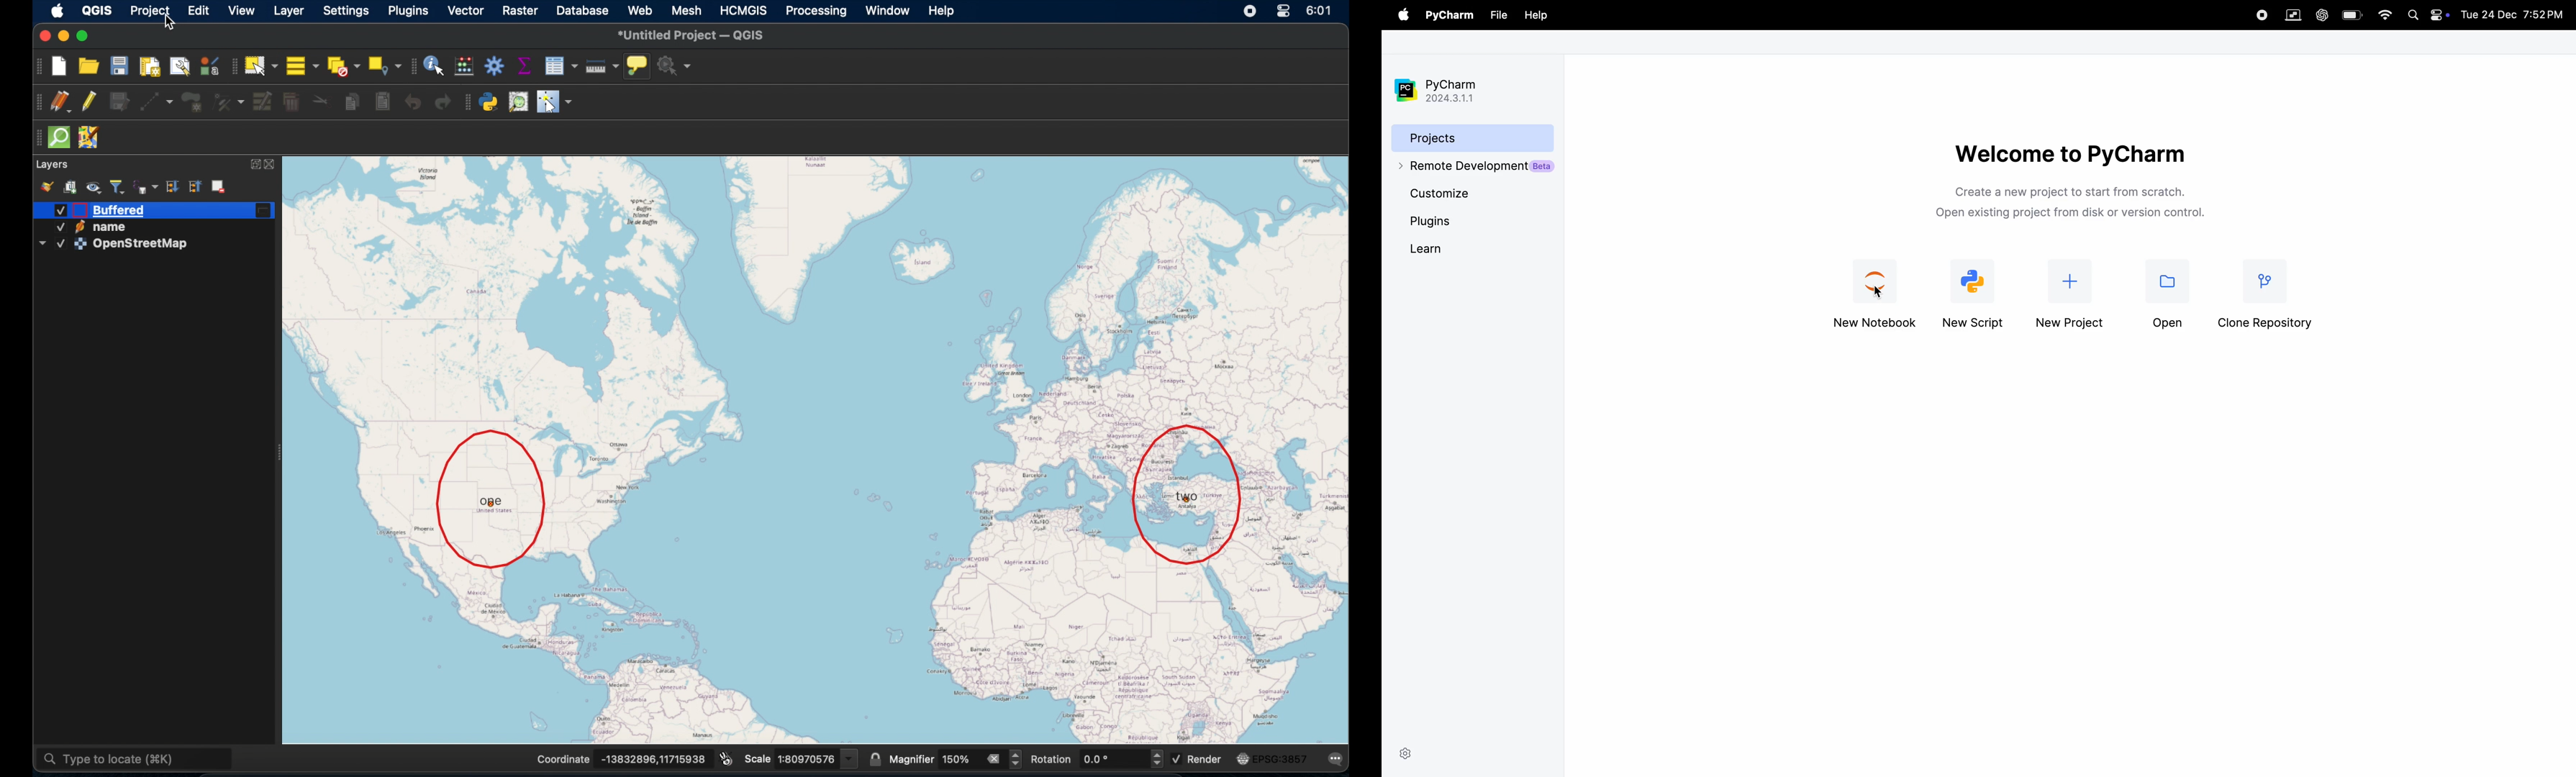  What do you see at coordinates (89, 138) in the screenshot?
I see `jsom remote` at bounding box center [89, 138].